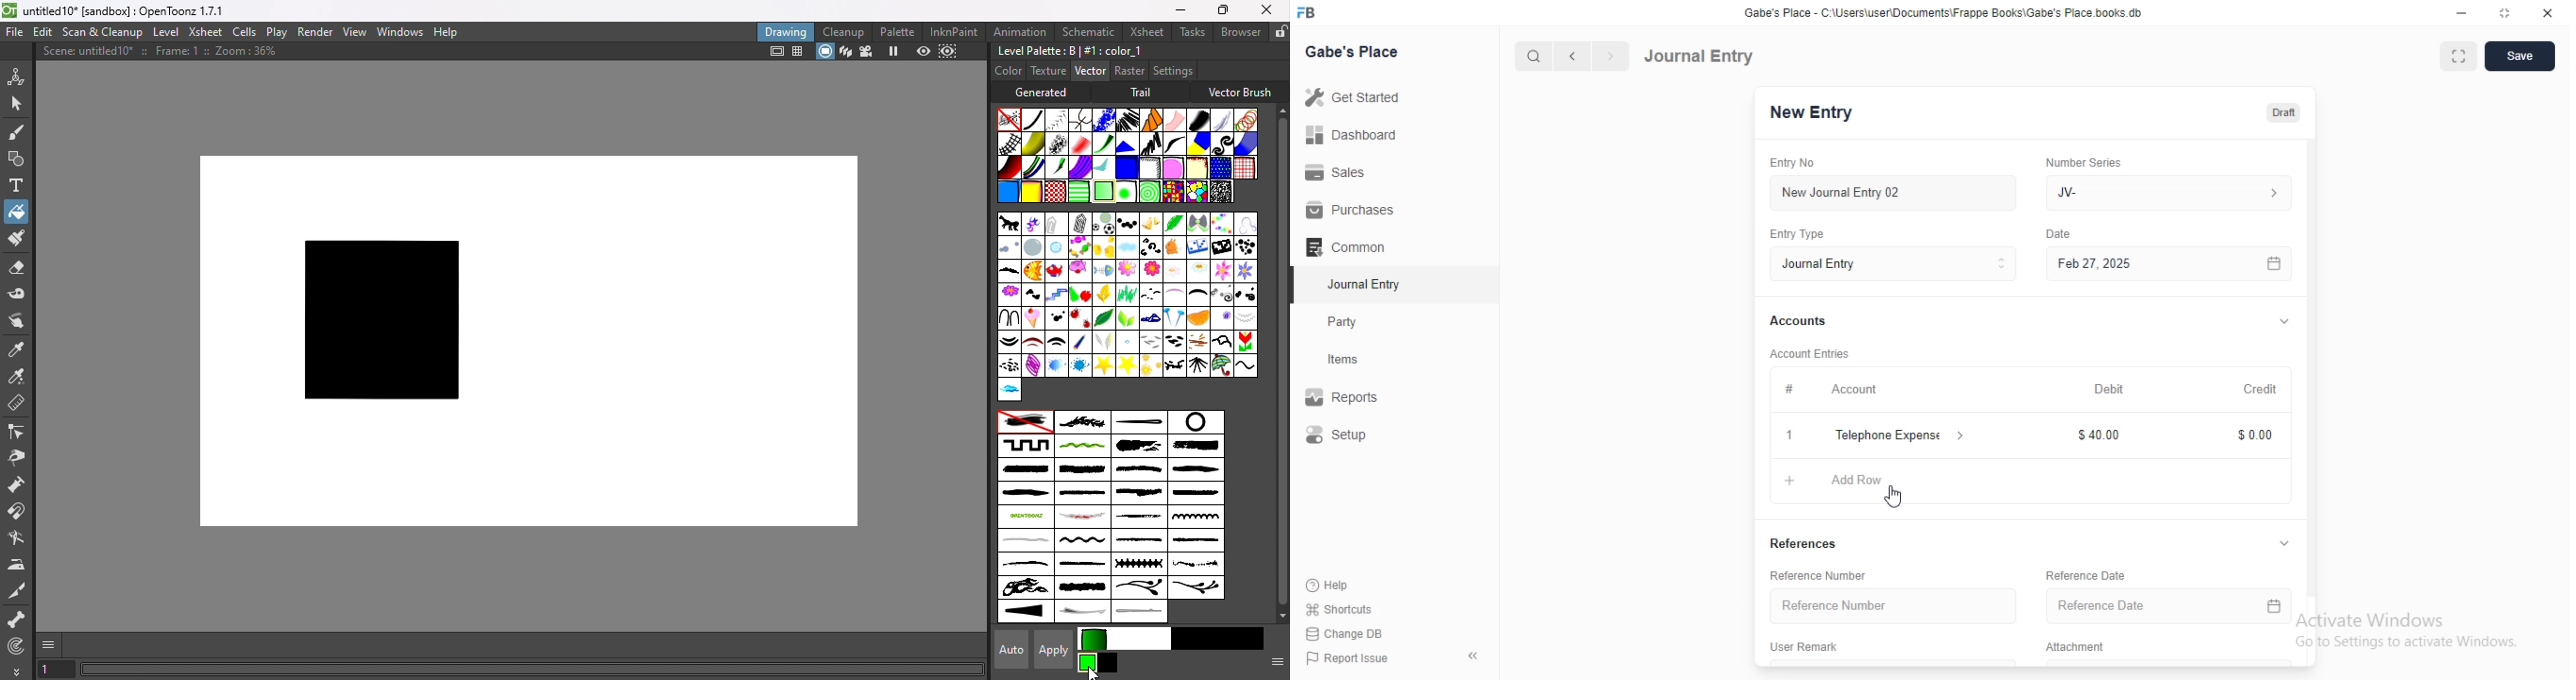 The width and height of the screenshot is (2576, 700). Describe the element at coordinates (1088, 662) in the screenshot. I see `Current style` at that location.